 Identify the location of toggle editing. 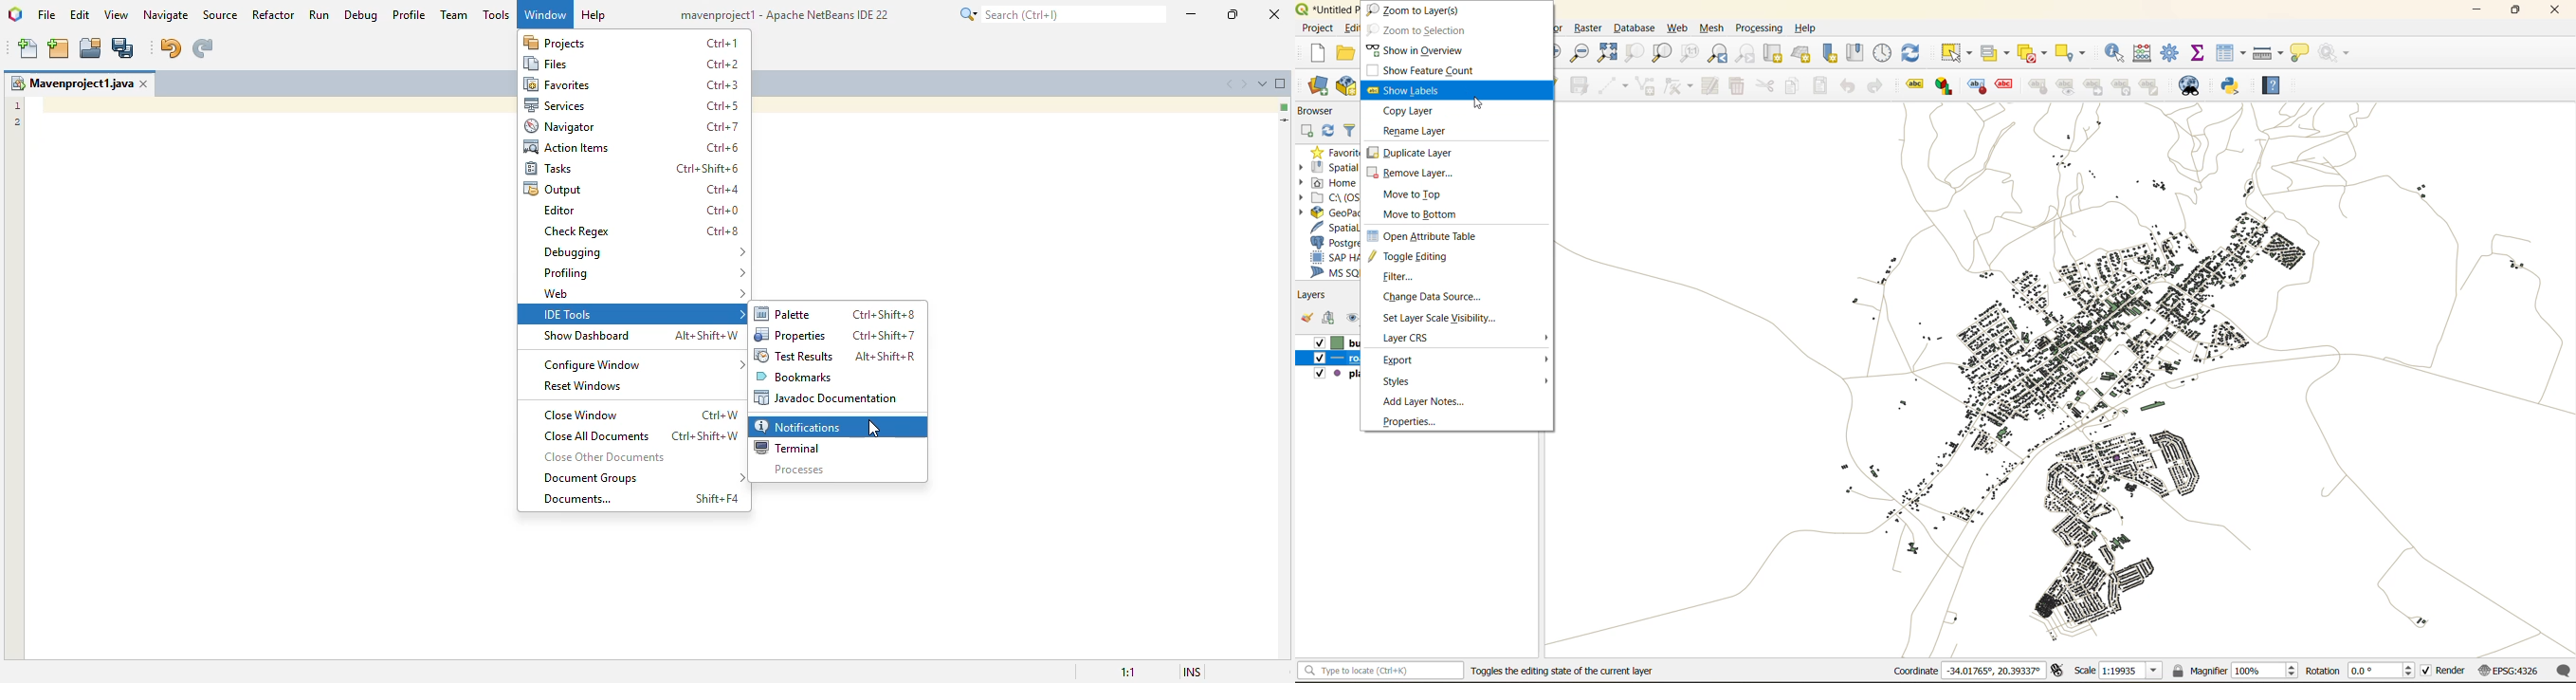
(1414, 258).